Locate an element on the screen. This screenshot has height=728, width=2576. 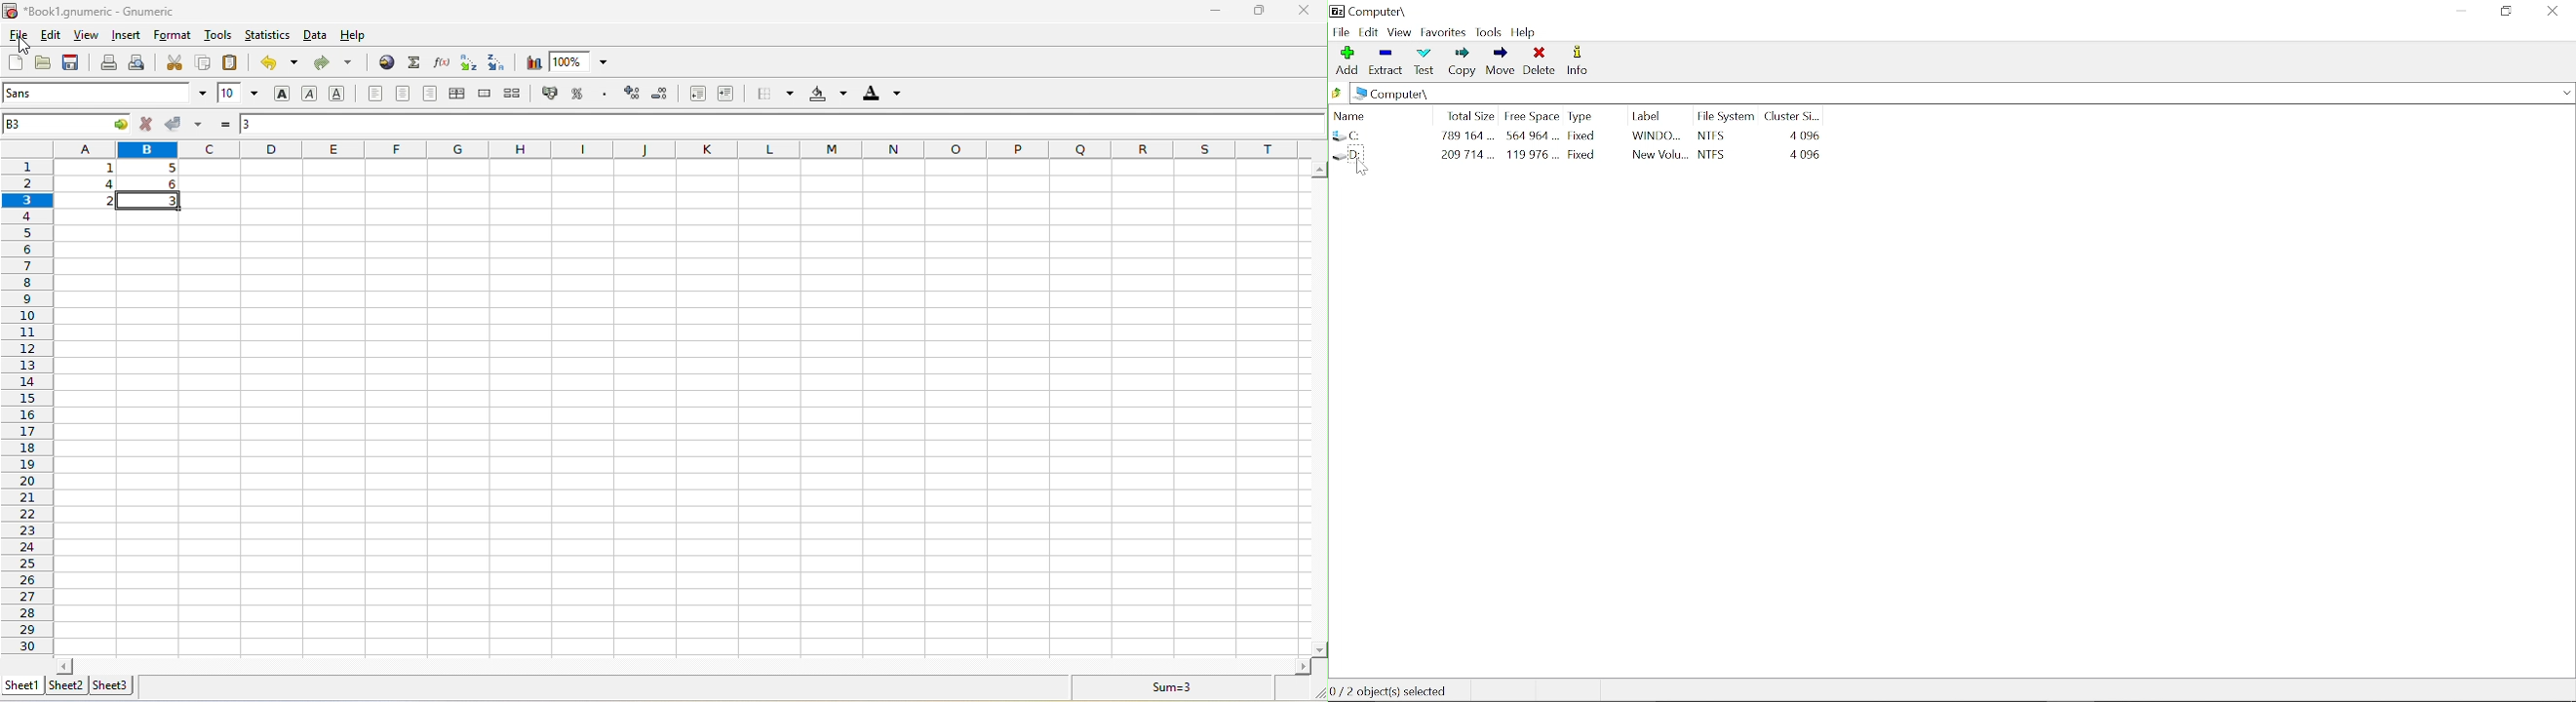
book 1 gnumeric- gnumeric is located at coordinates (99, 10).